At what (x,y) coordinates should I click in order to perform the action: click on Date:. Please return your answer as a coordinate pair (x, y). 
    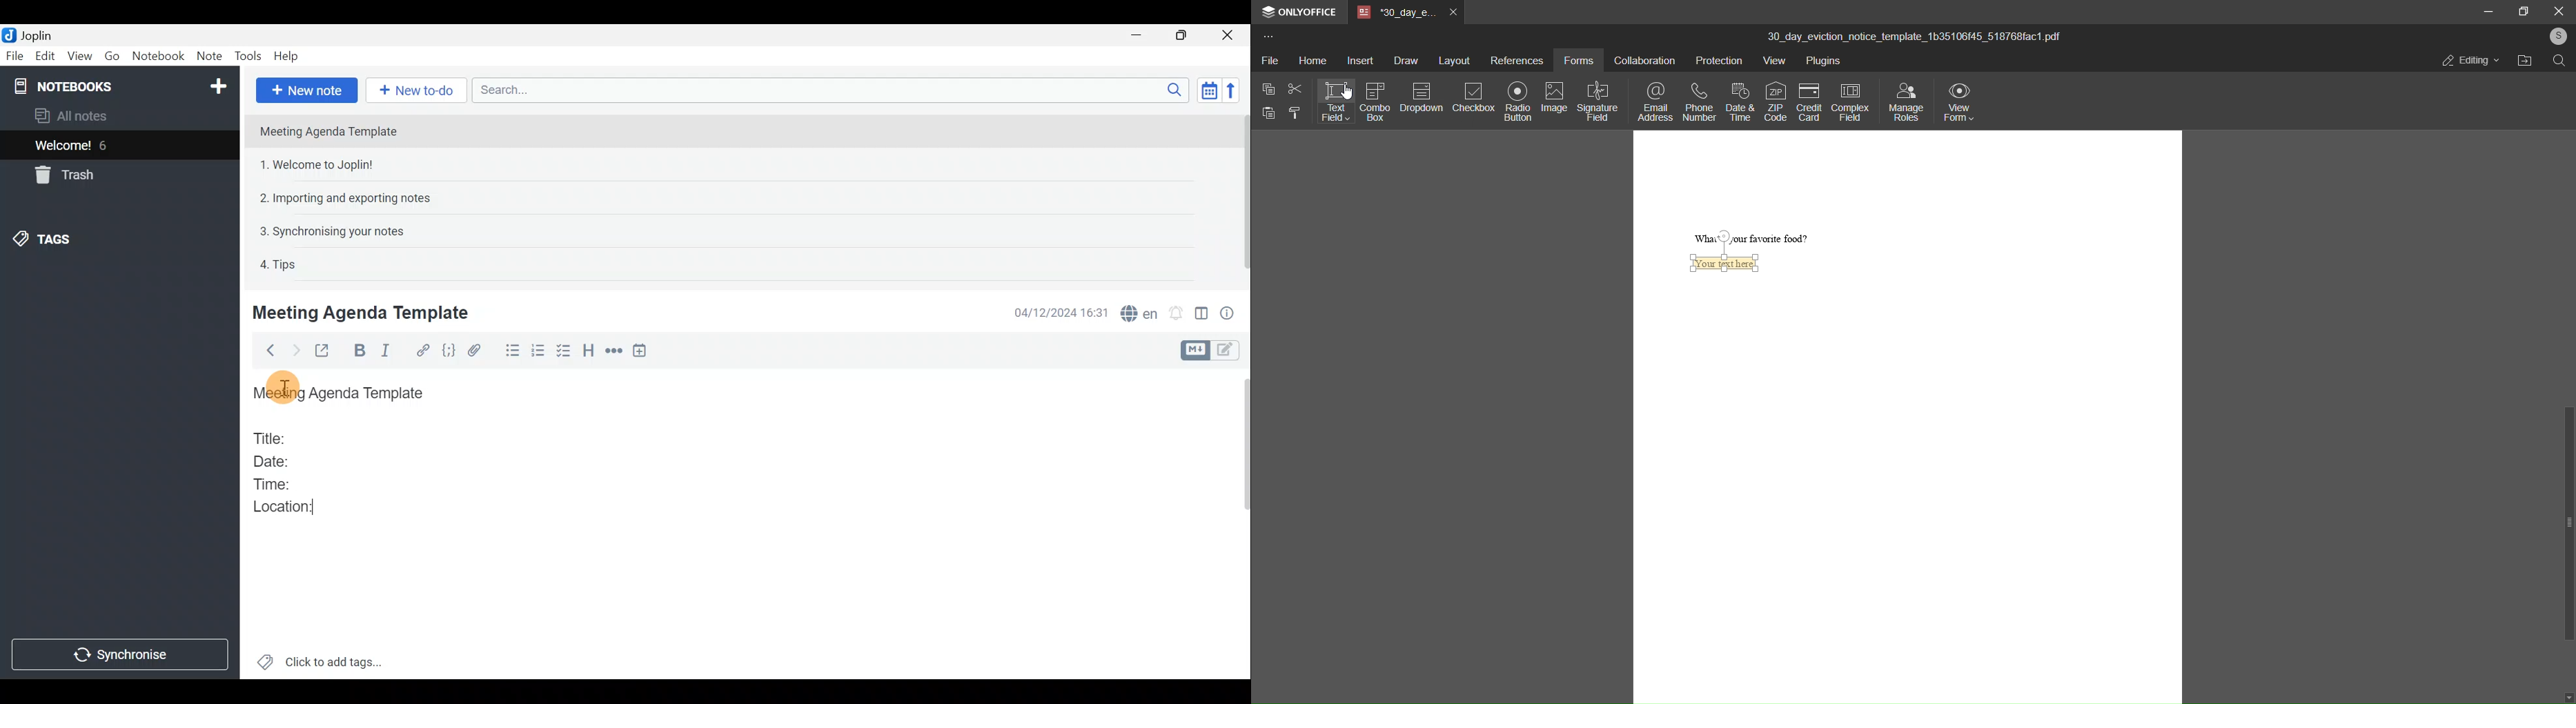
    Looking at the image, I should click on (282, 460).